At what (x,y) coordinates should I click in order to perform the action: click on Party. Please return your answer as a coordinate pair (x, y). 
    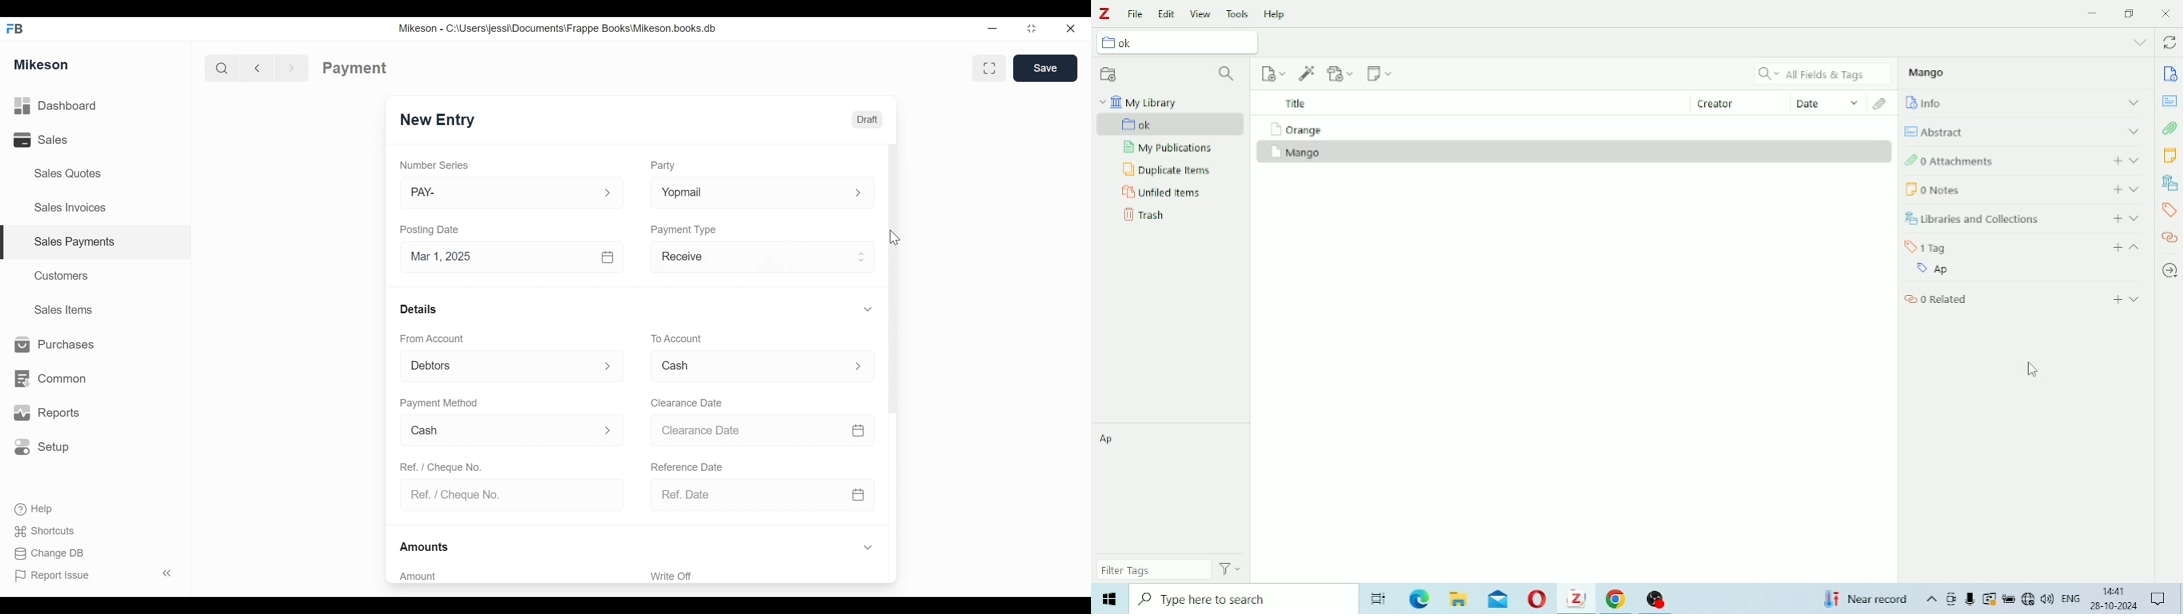
    Looking at the image, I should click on (666, 166).